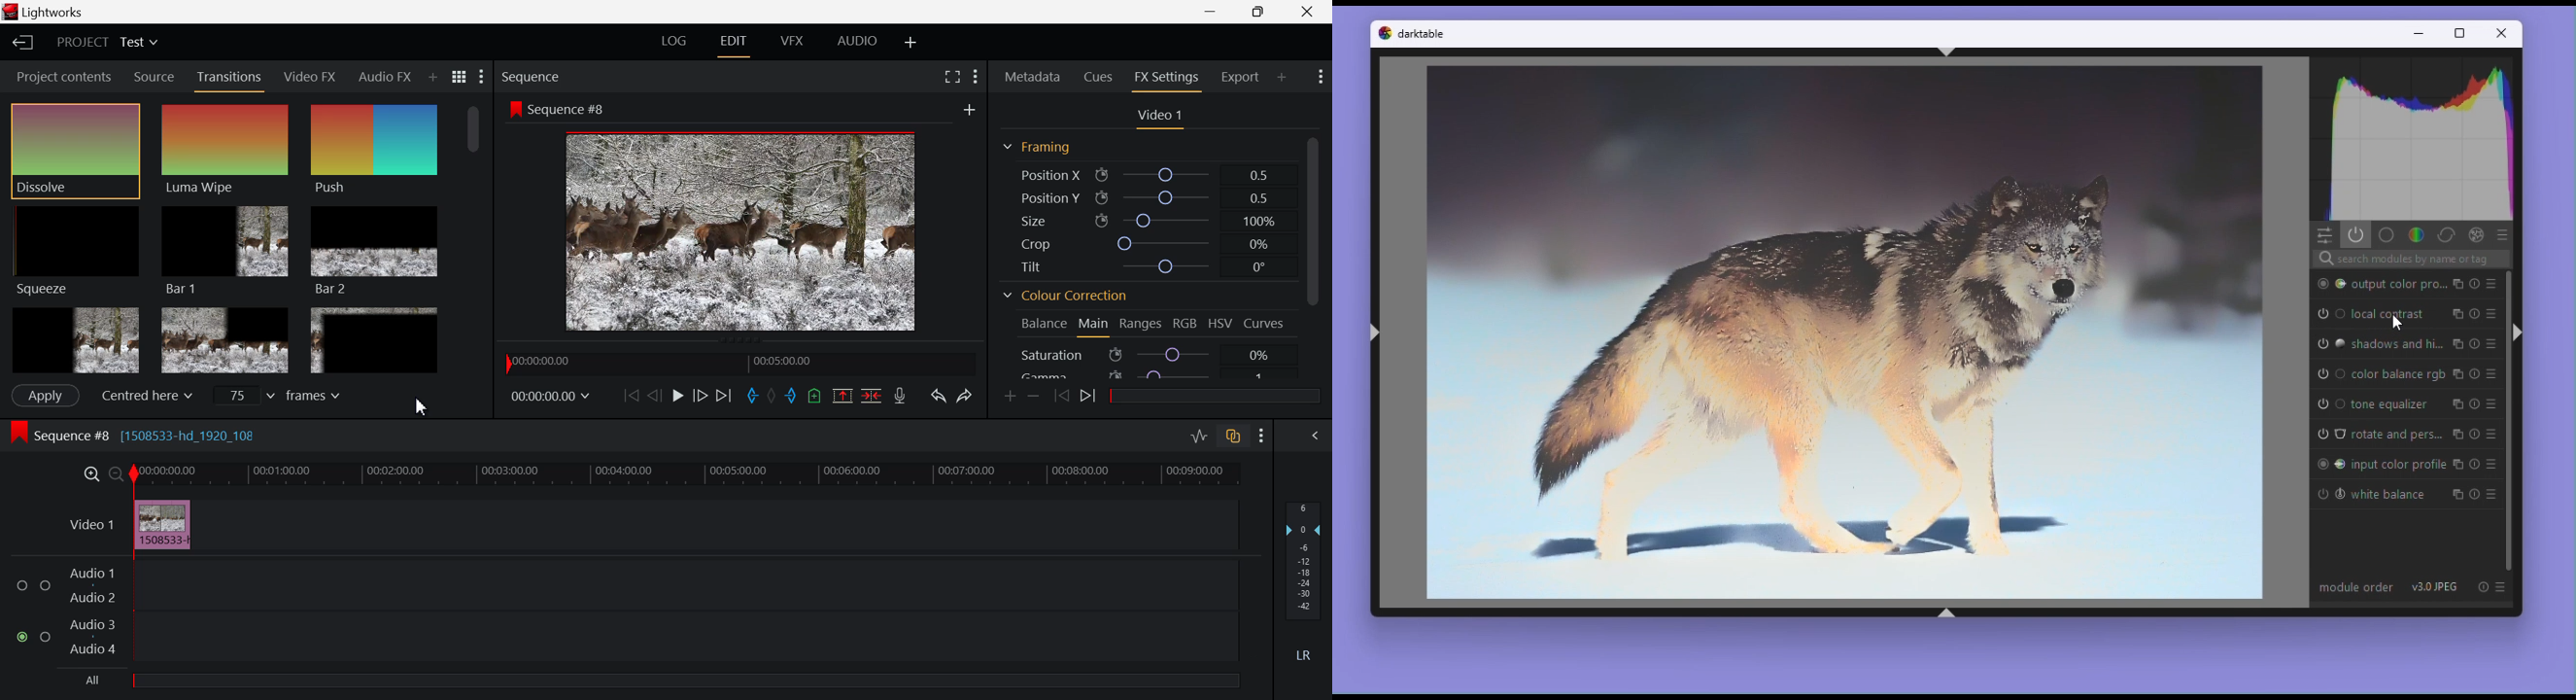  I want to click on Cues, so click(1099, 76).